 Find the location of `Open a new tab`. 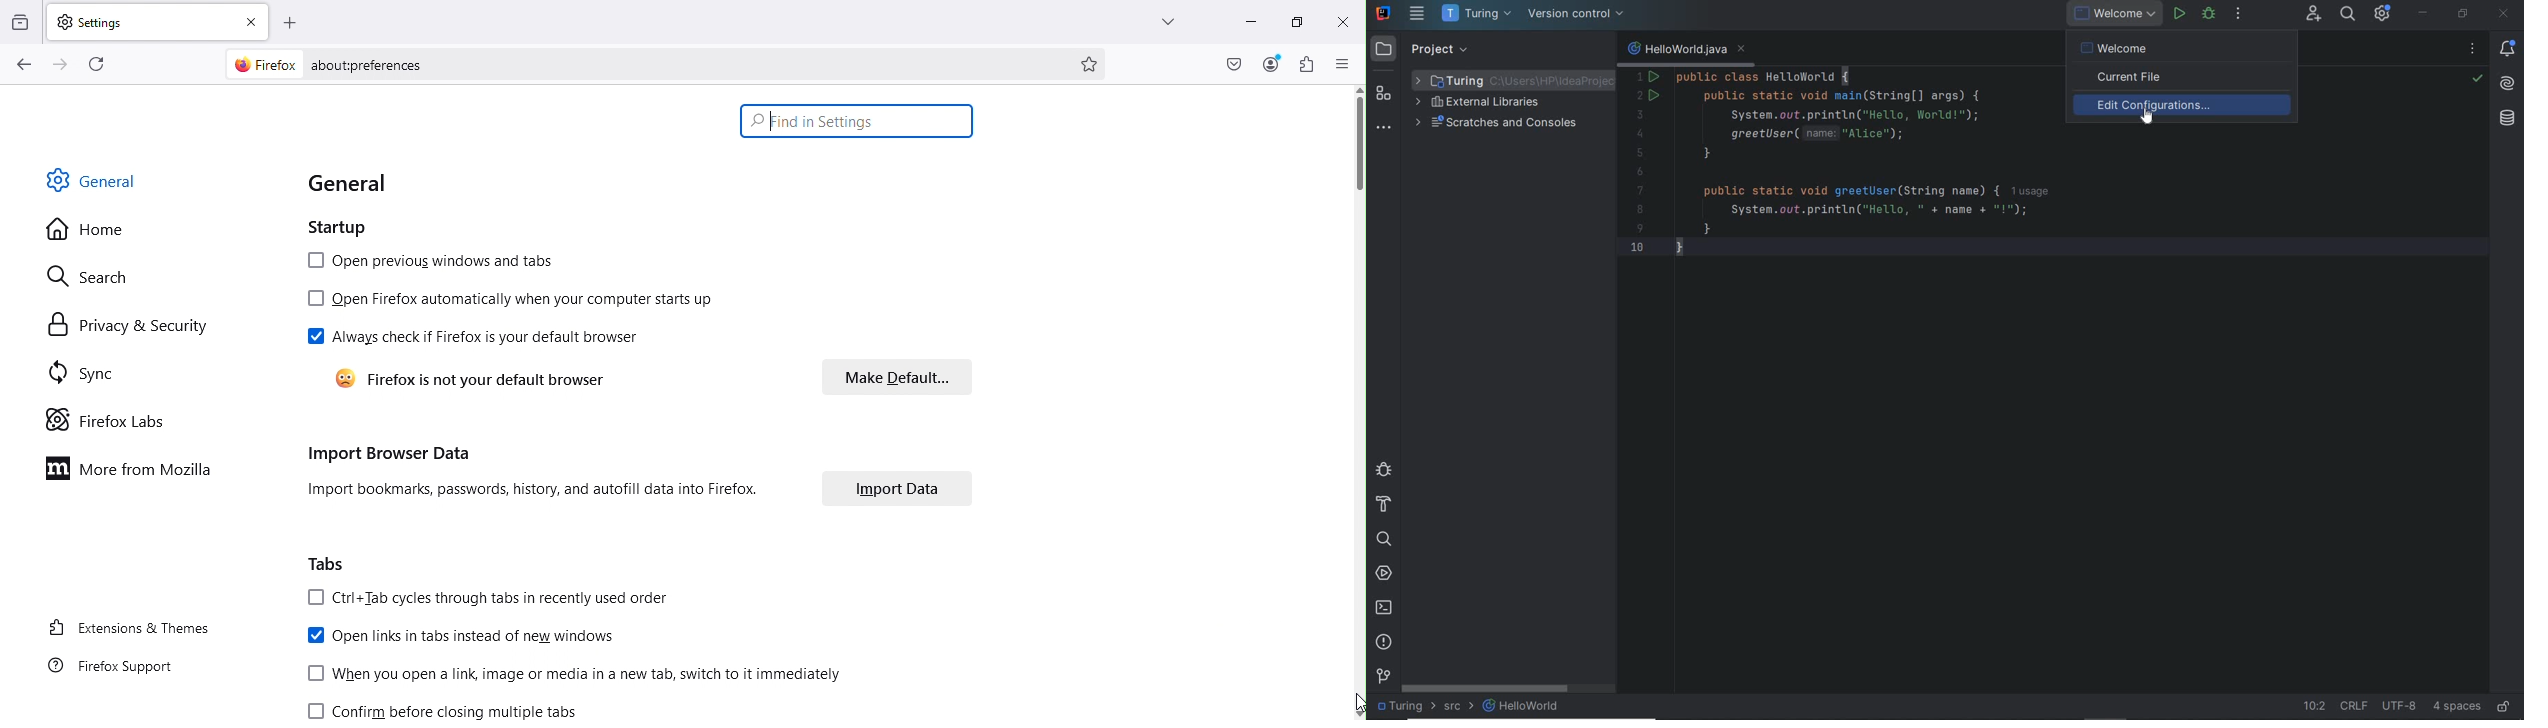

Open a new tab is located at coordinates (291, 20).